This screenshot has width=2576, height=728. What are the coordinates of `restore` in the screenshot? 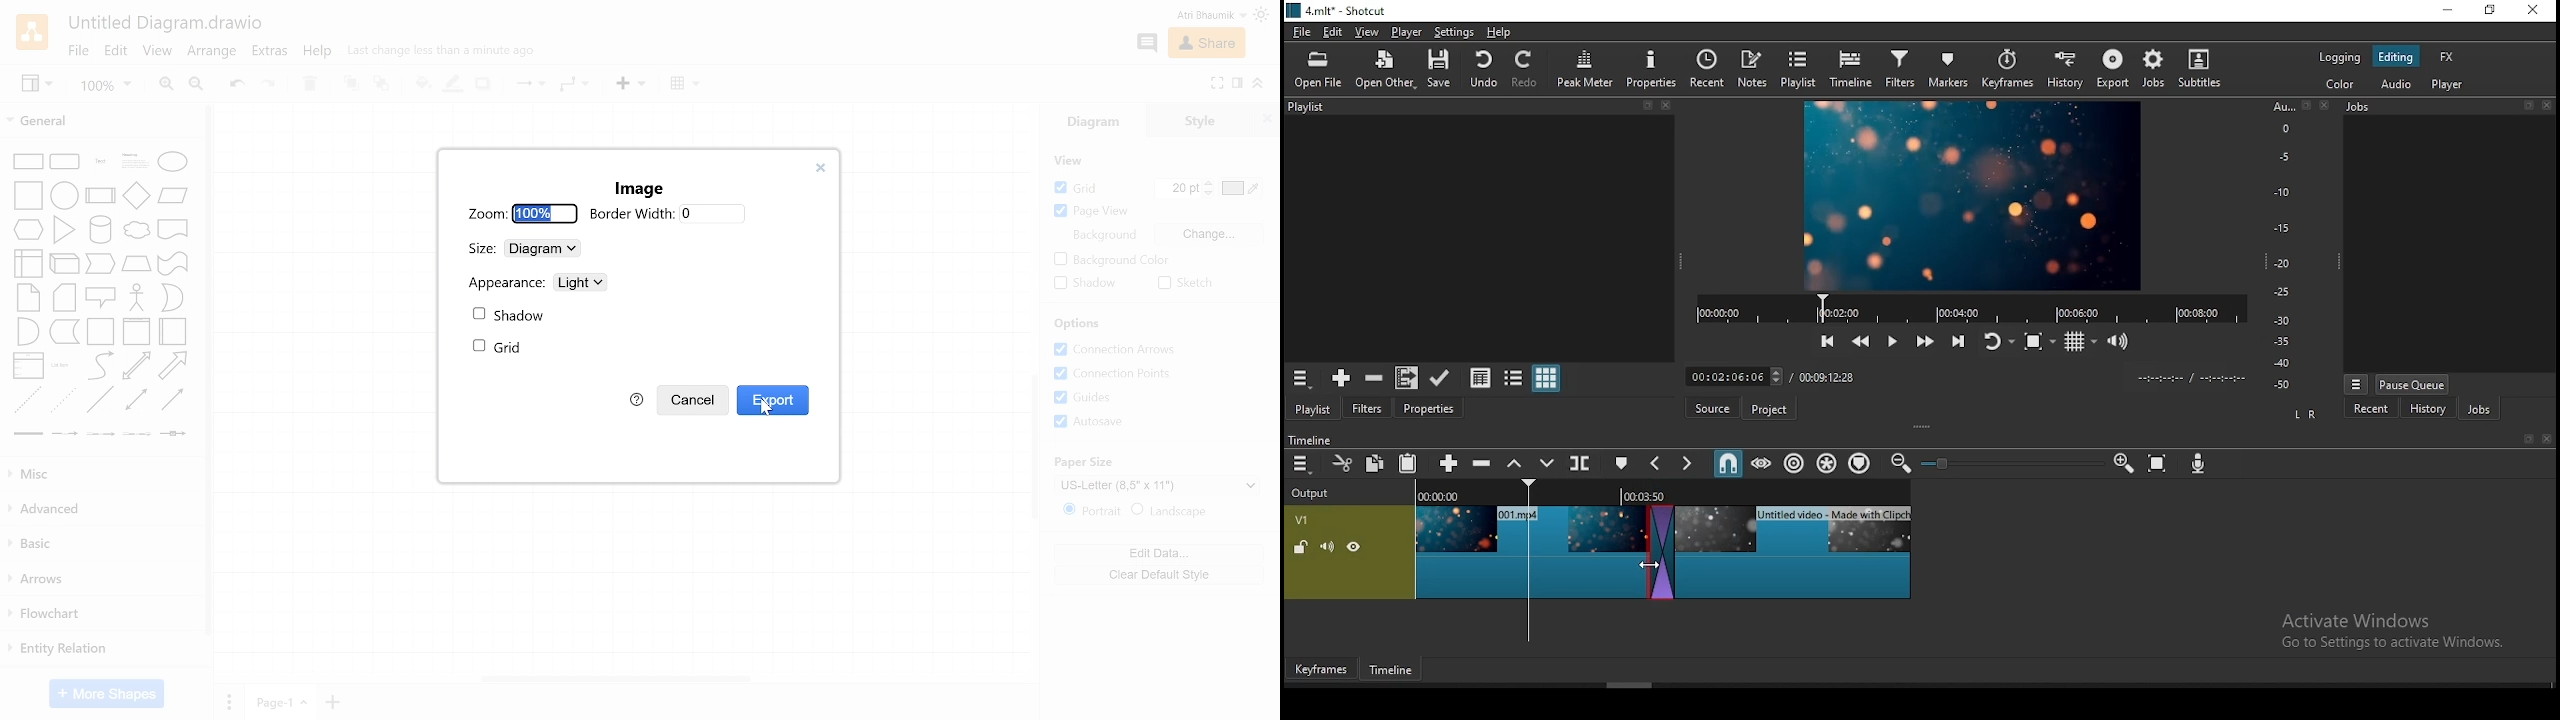 It's located at (2492, 11).